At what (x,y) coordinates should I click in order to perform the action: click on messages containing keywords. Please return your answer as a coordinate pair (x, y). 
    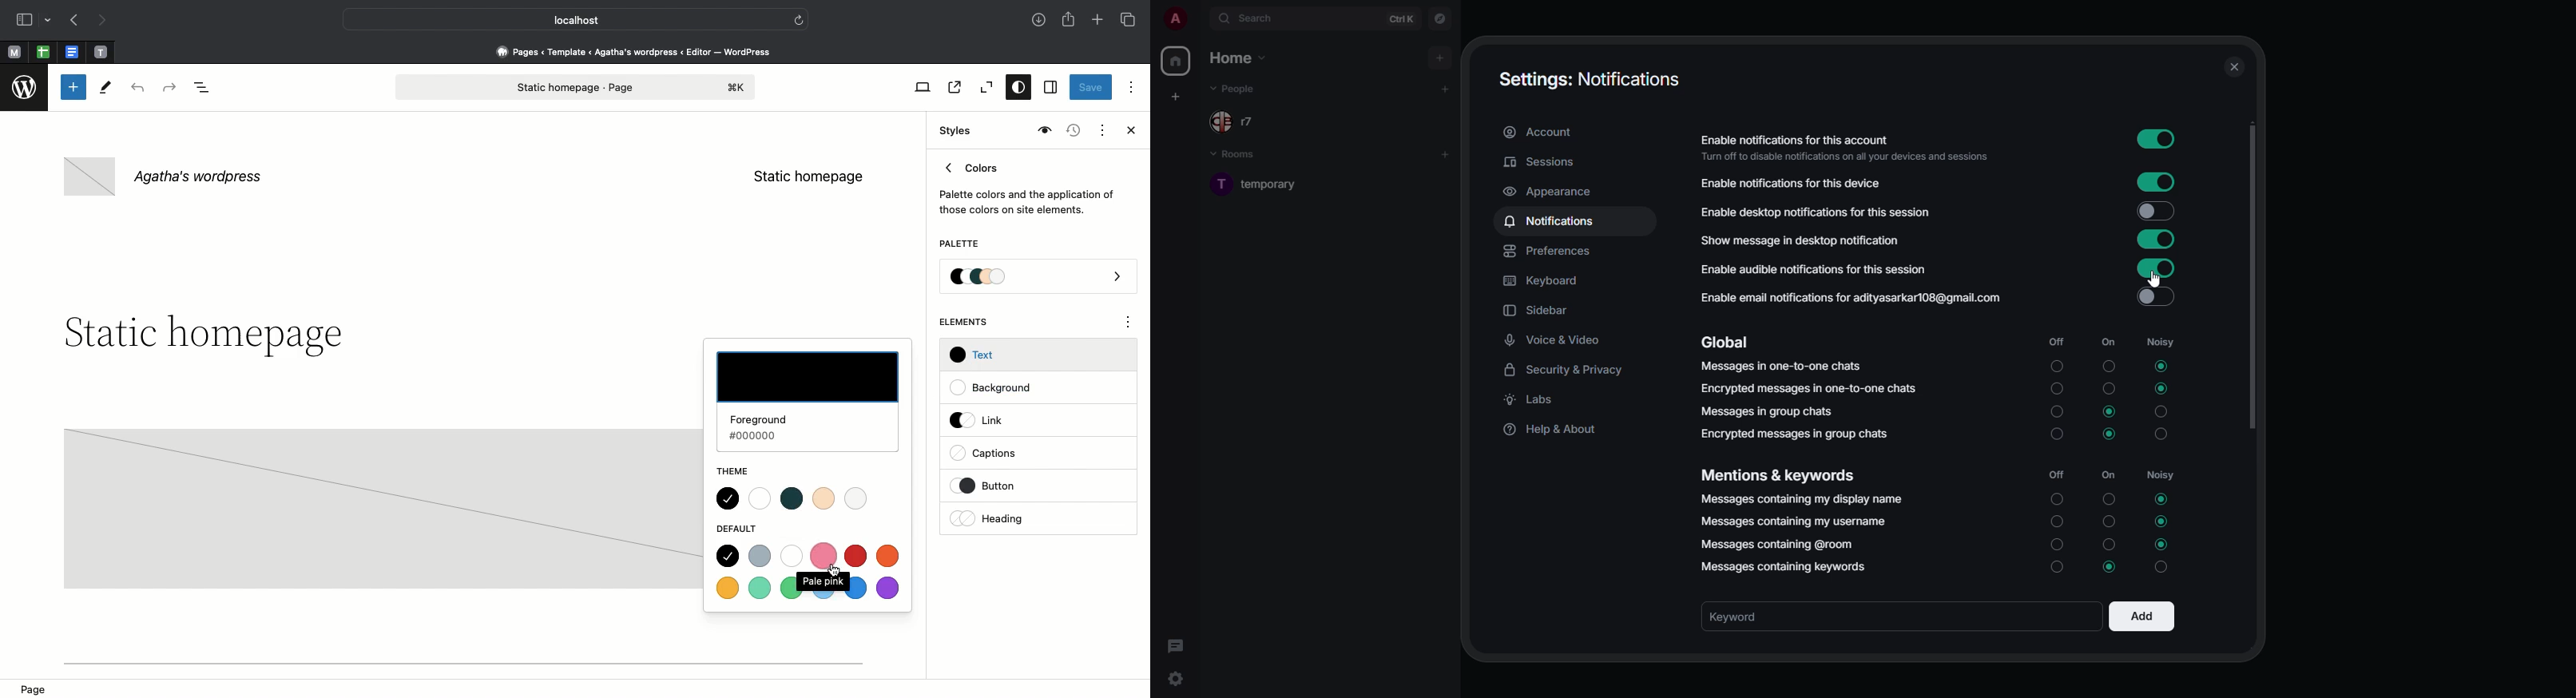
    Looking at the image, I should click on (1781, 567).